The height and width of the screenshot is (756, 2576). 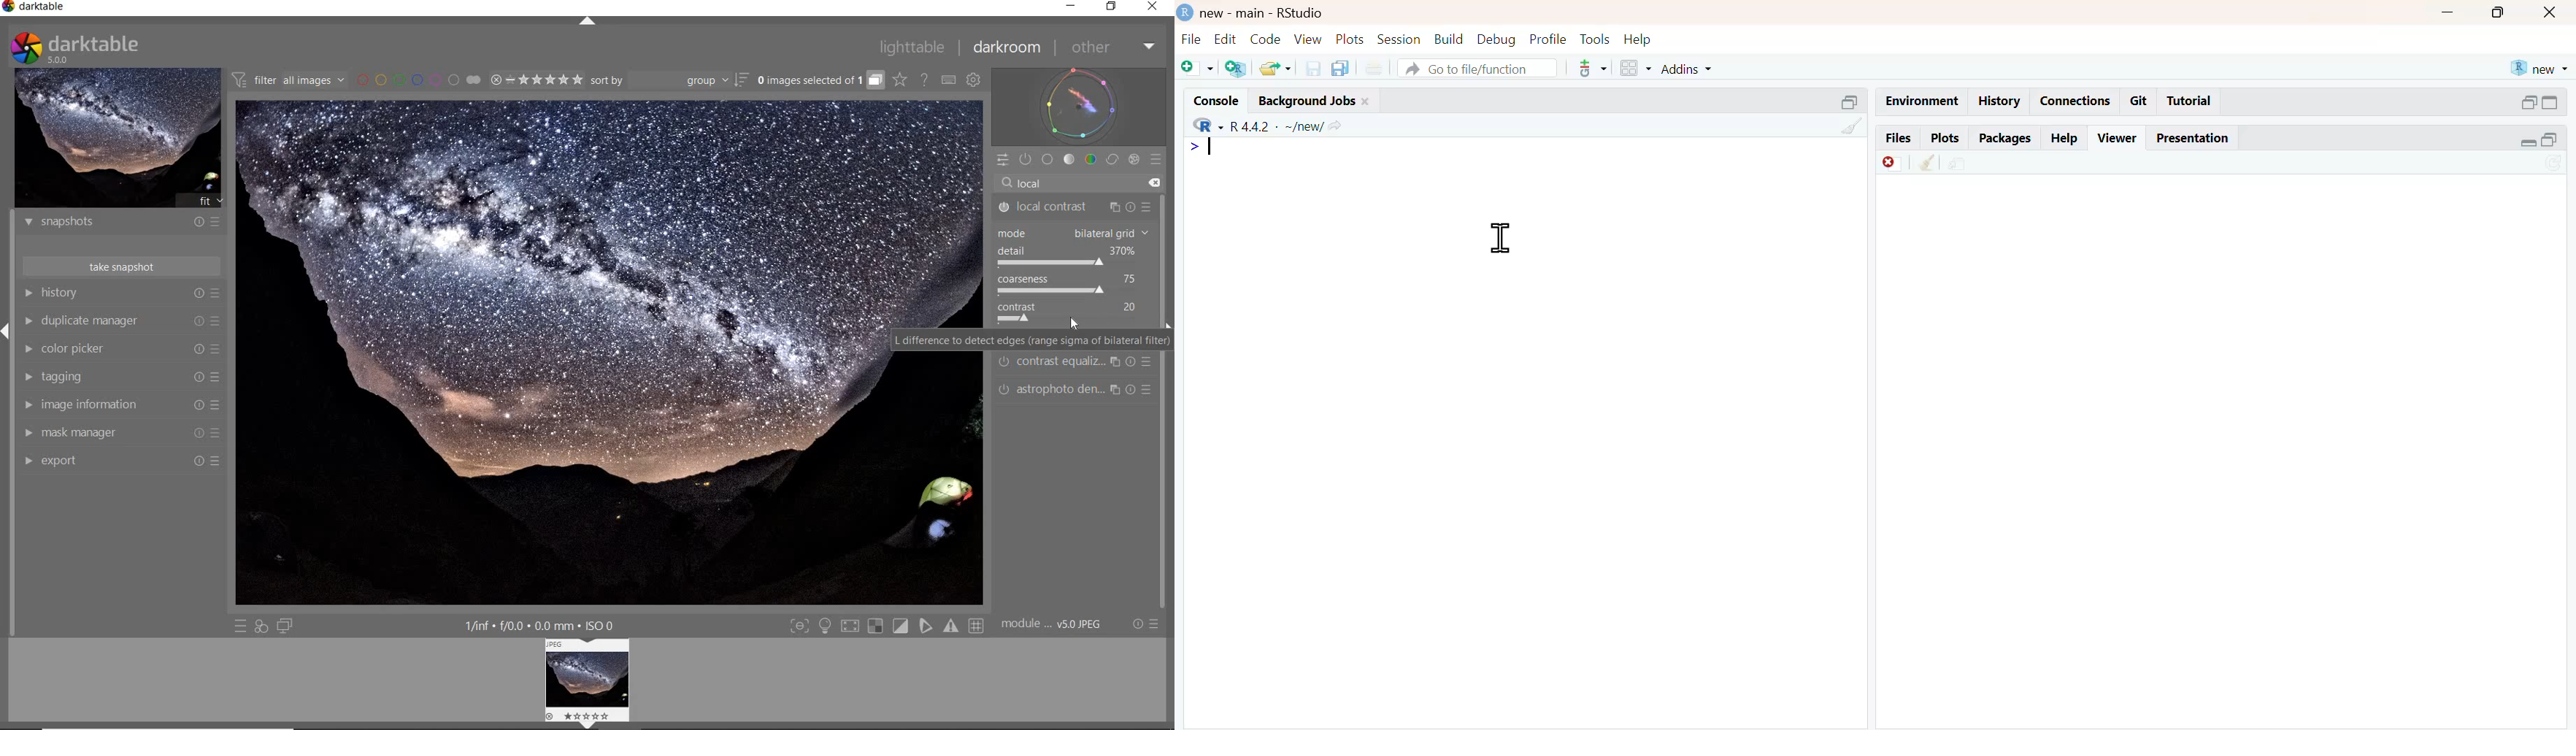 What do you see at coordinates (1594, 69) in the screenshot?
I see `tools` at bounding box center [1594, 69].